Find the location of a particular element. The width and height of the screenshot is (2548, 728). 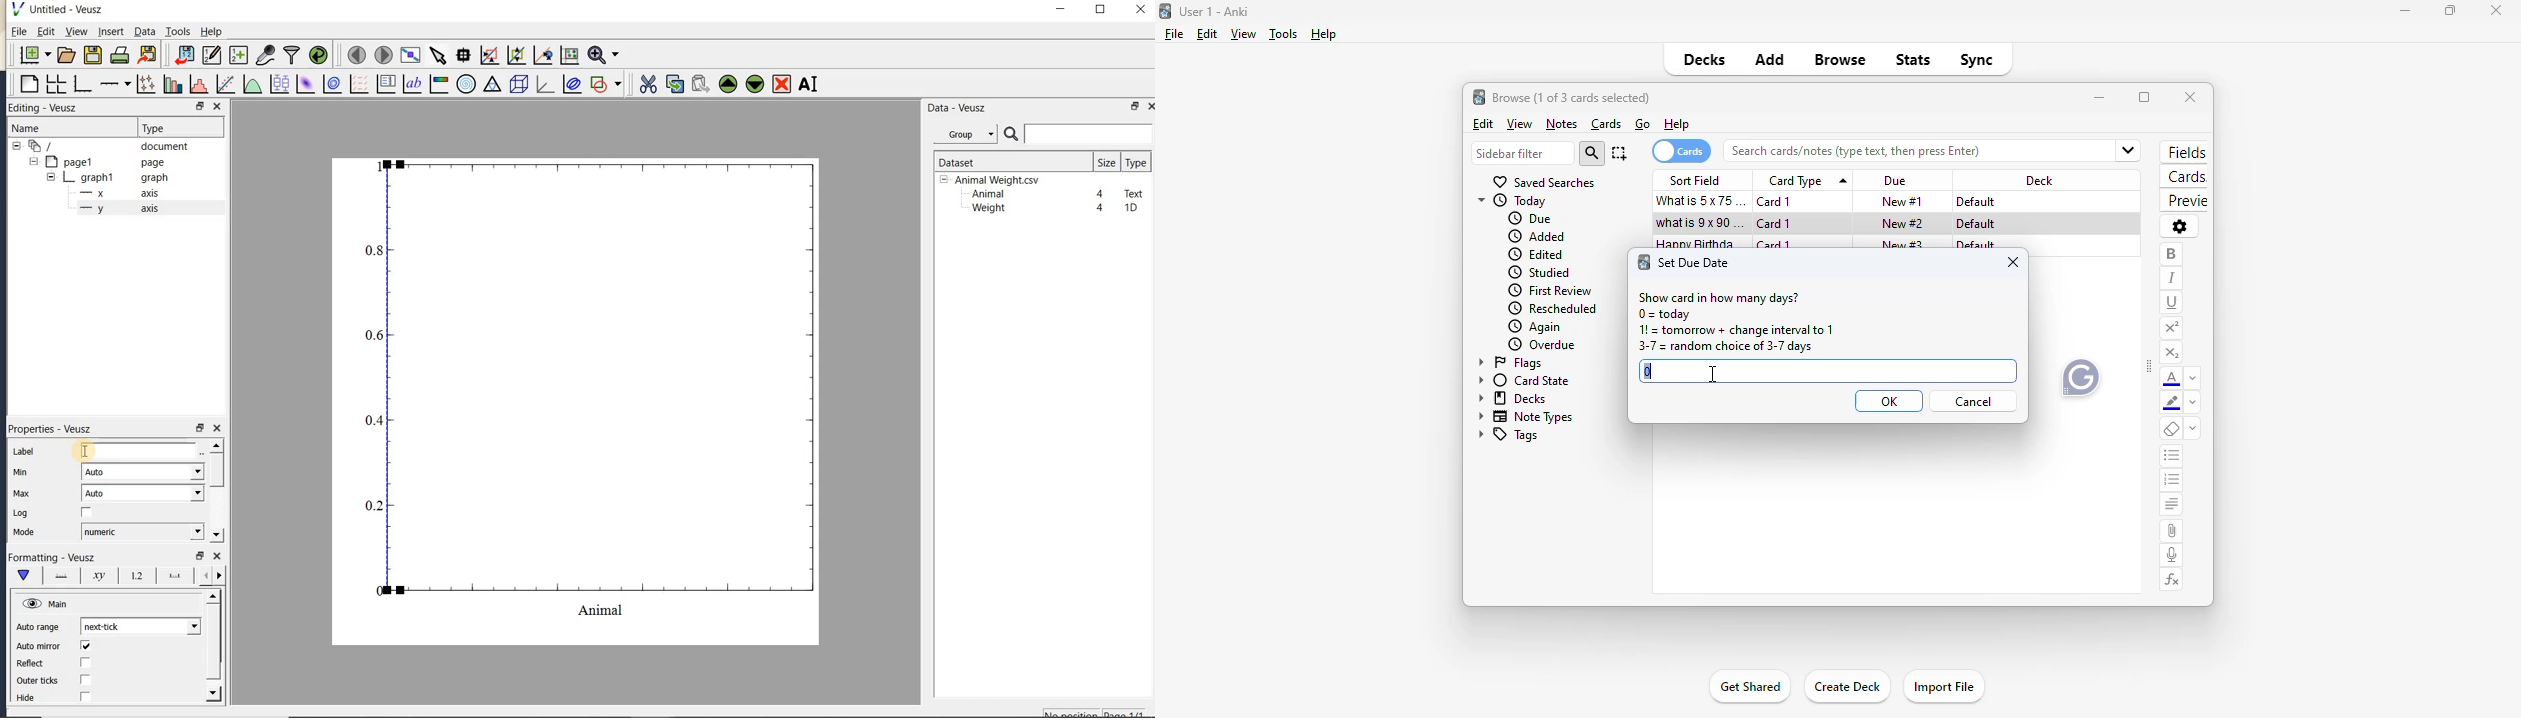

browse (1 of 3 cards selected) is located at coordinates (1571, 97).